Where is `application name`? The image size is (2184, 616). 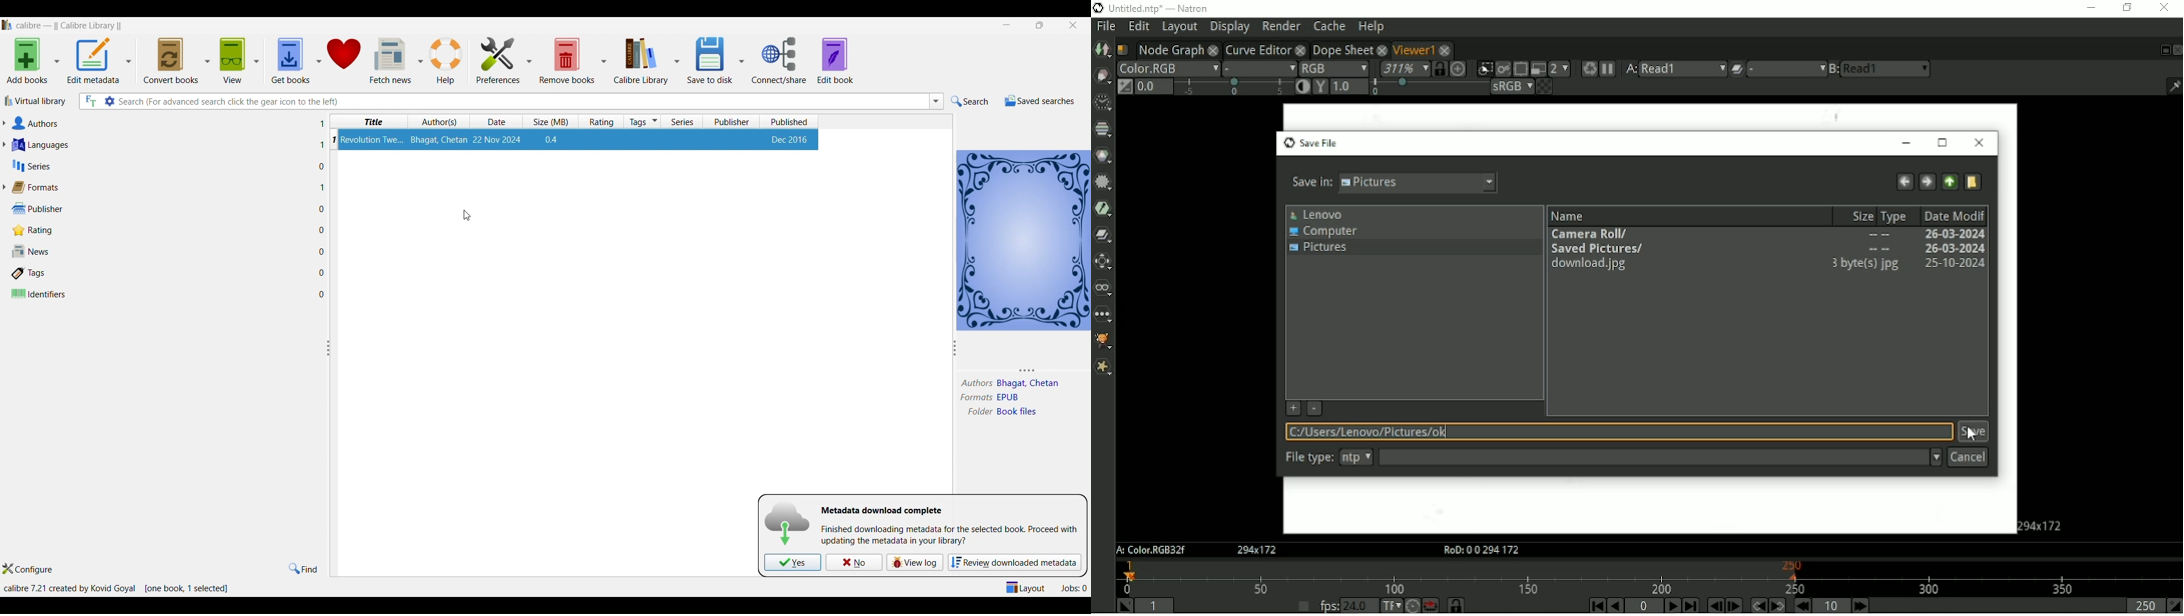 application name is located at coordinates (70, 24).